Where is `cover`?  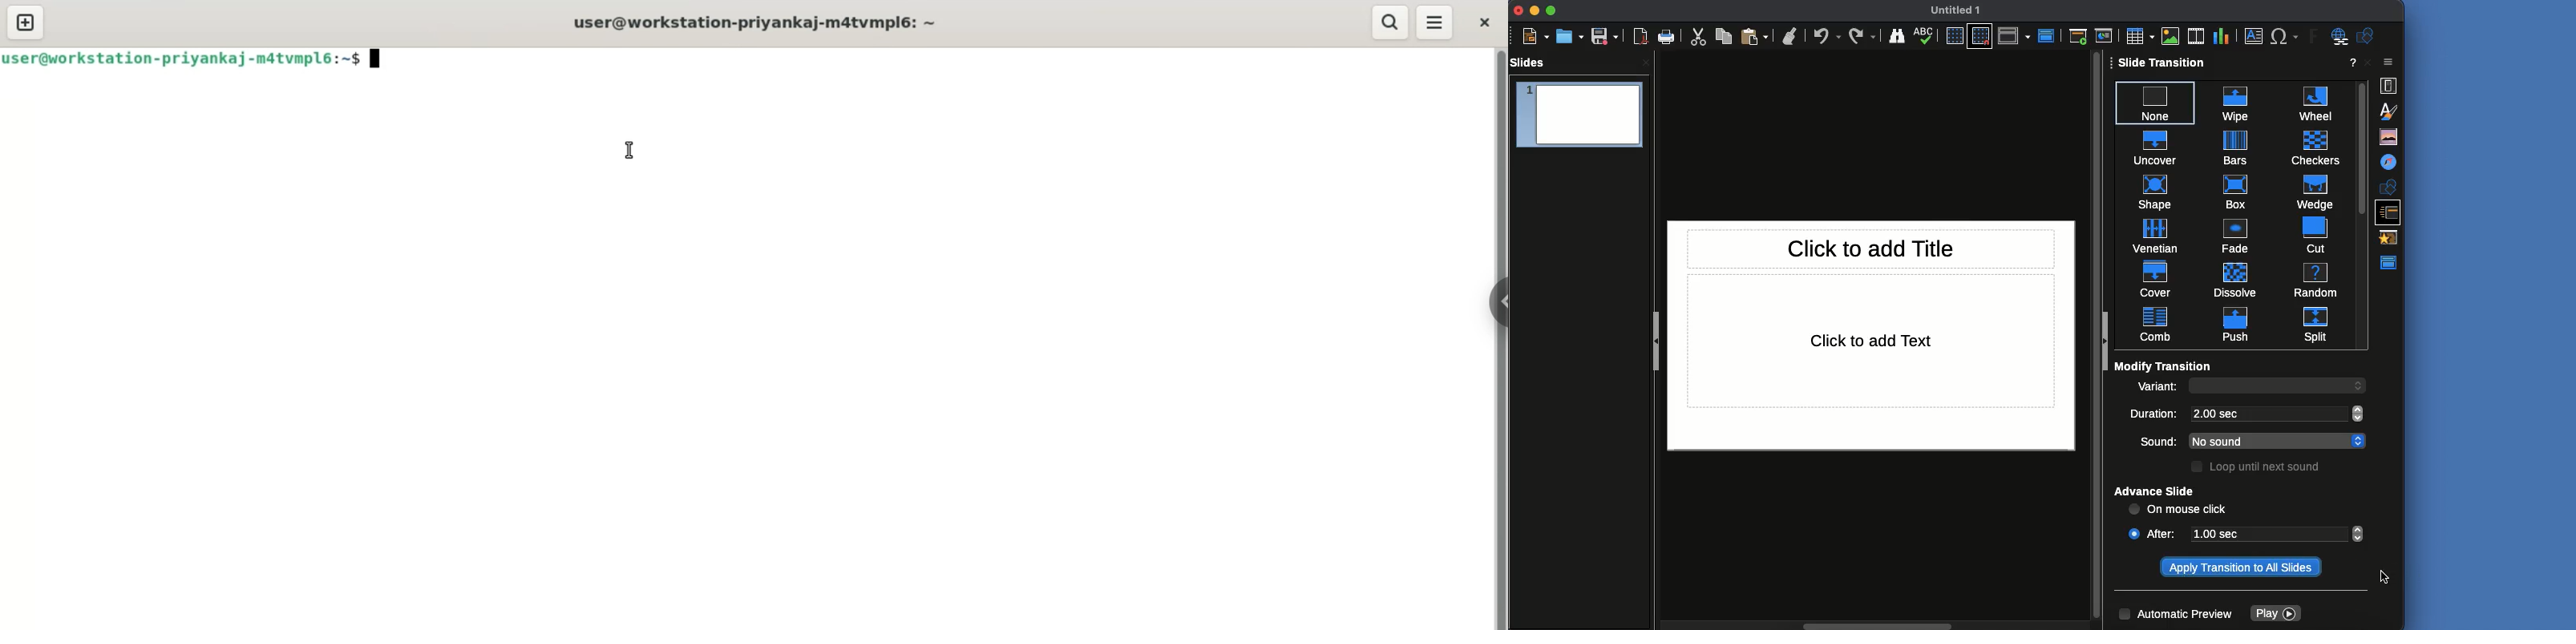 cover is located at coordinates (2157, 277).